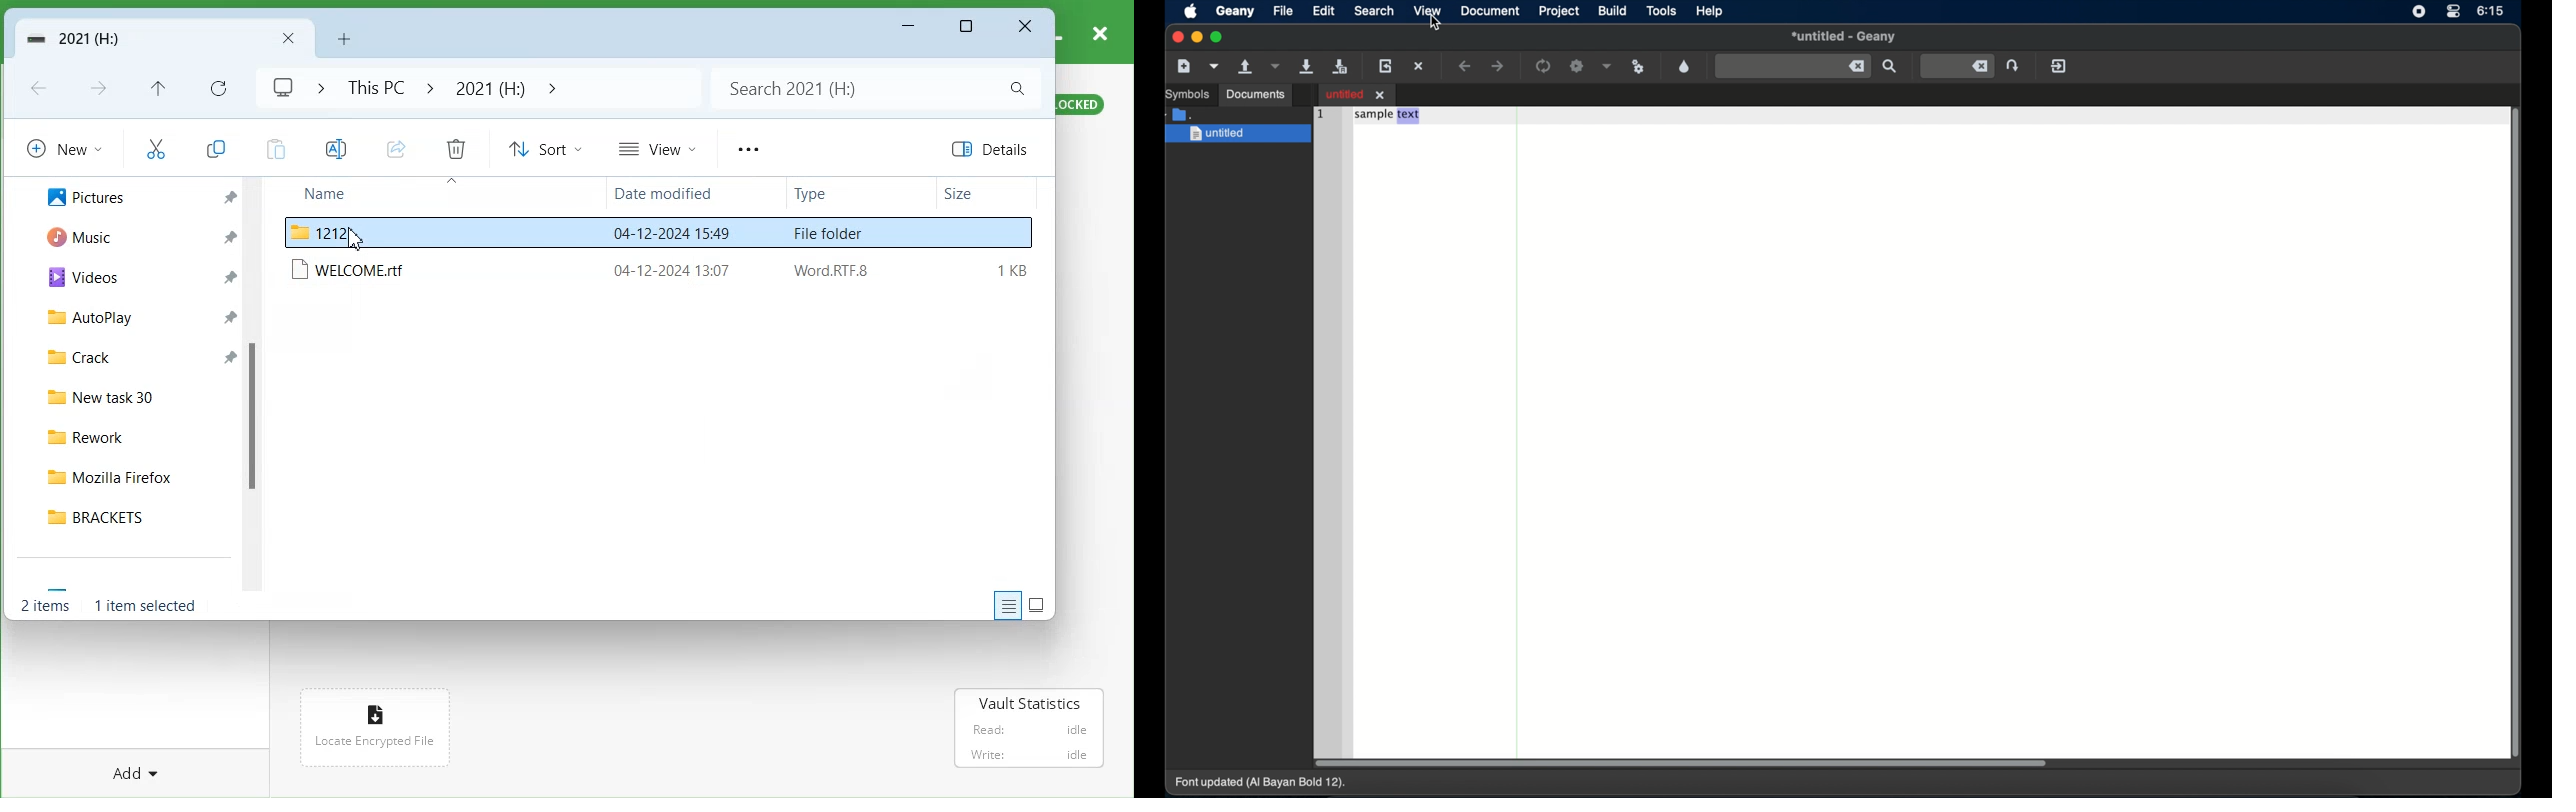 The image size is (2576, 812). I want to click on Close, so click(1025, 27).